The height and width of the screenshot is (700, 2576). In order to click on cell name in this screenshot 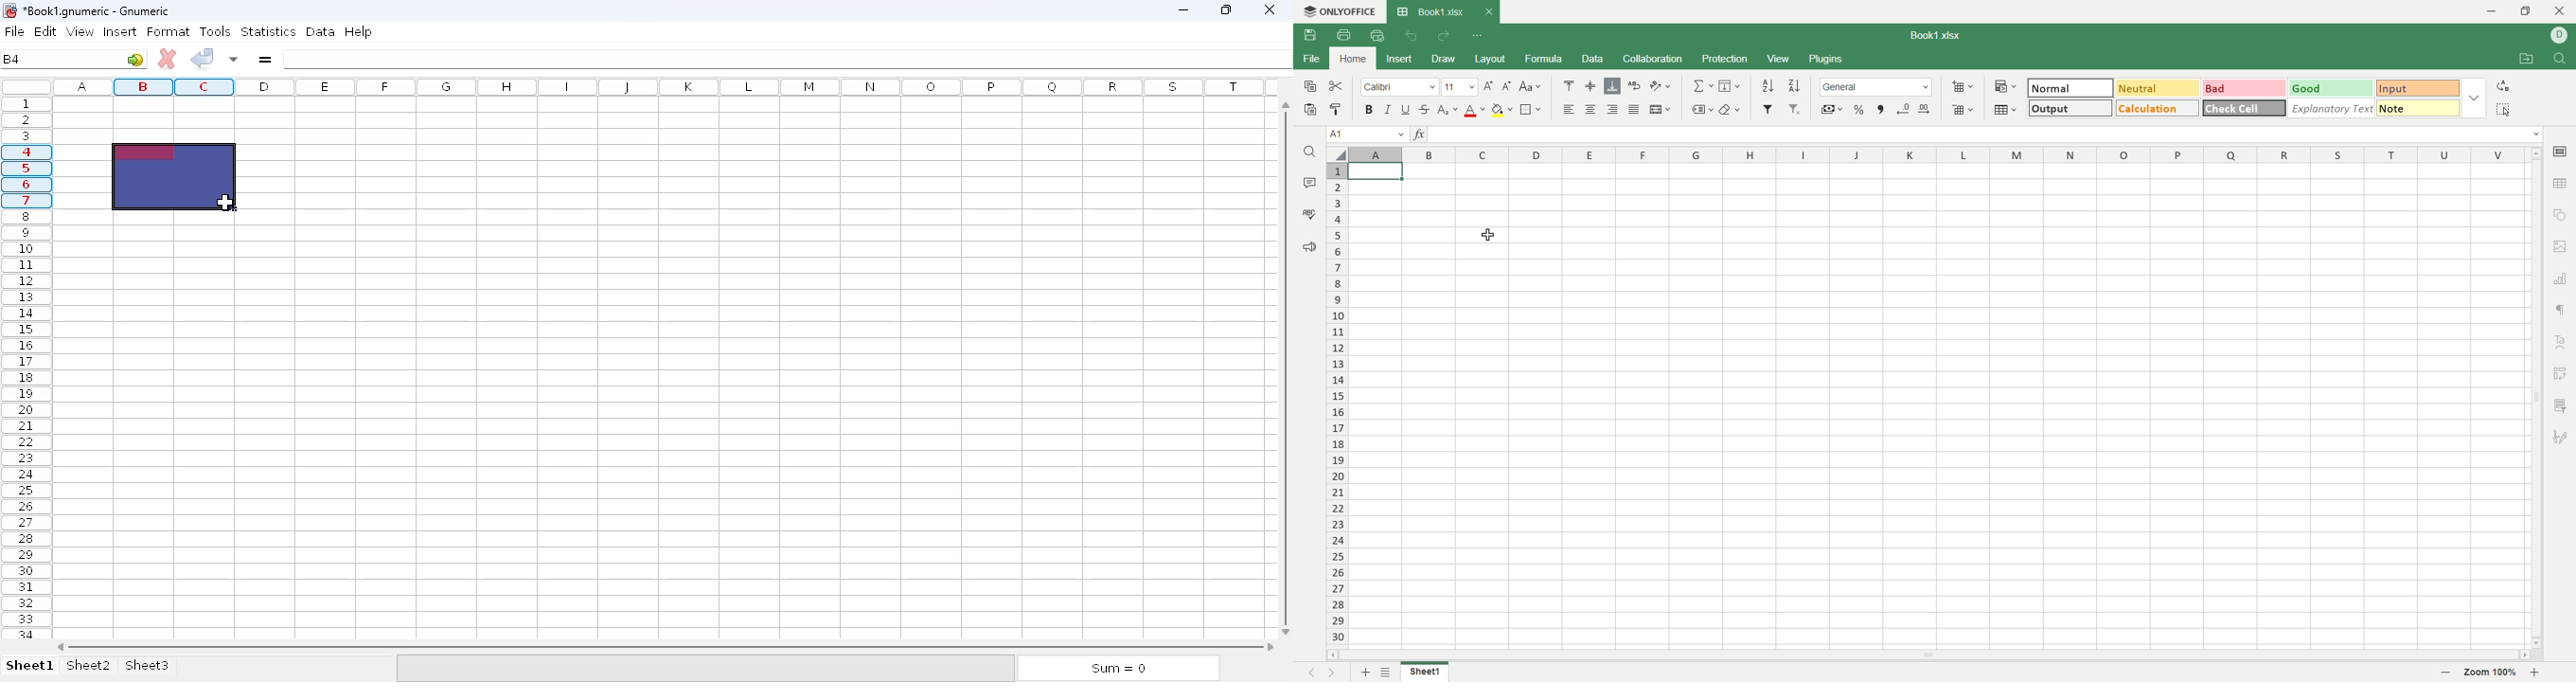, I will do `click(1366, 136)`.